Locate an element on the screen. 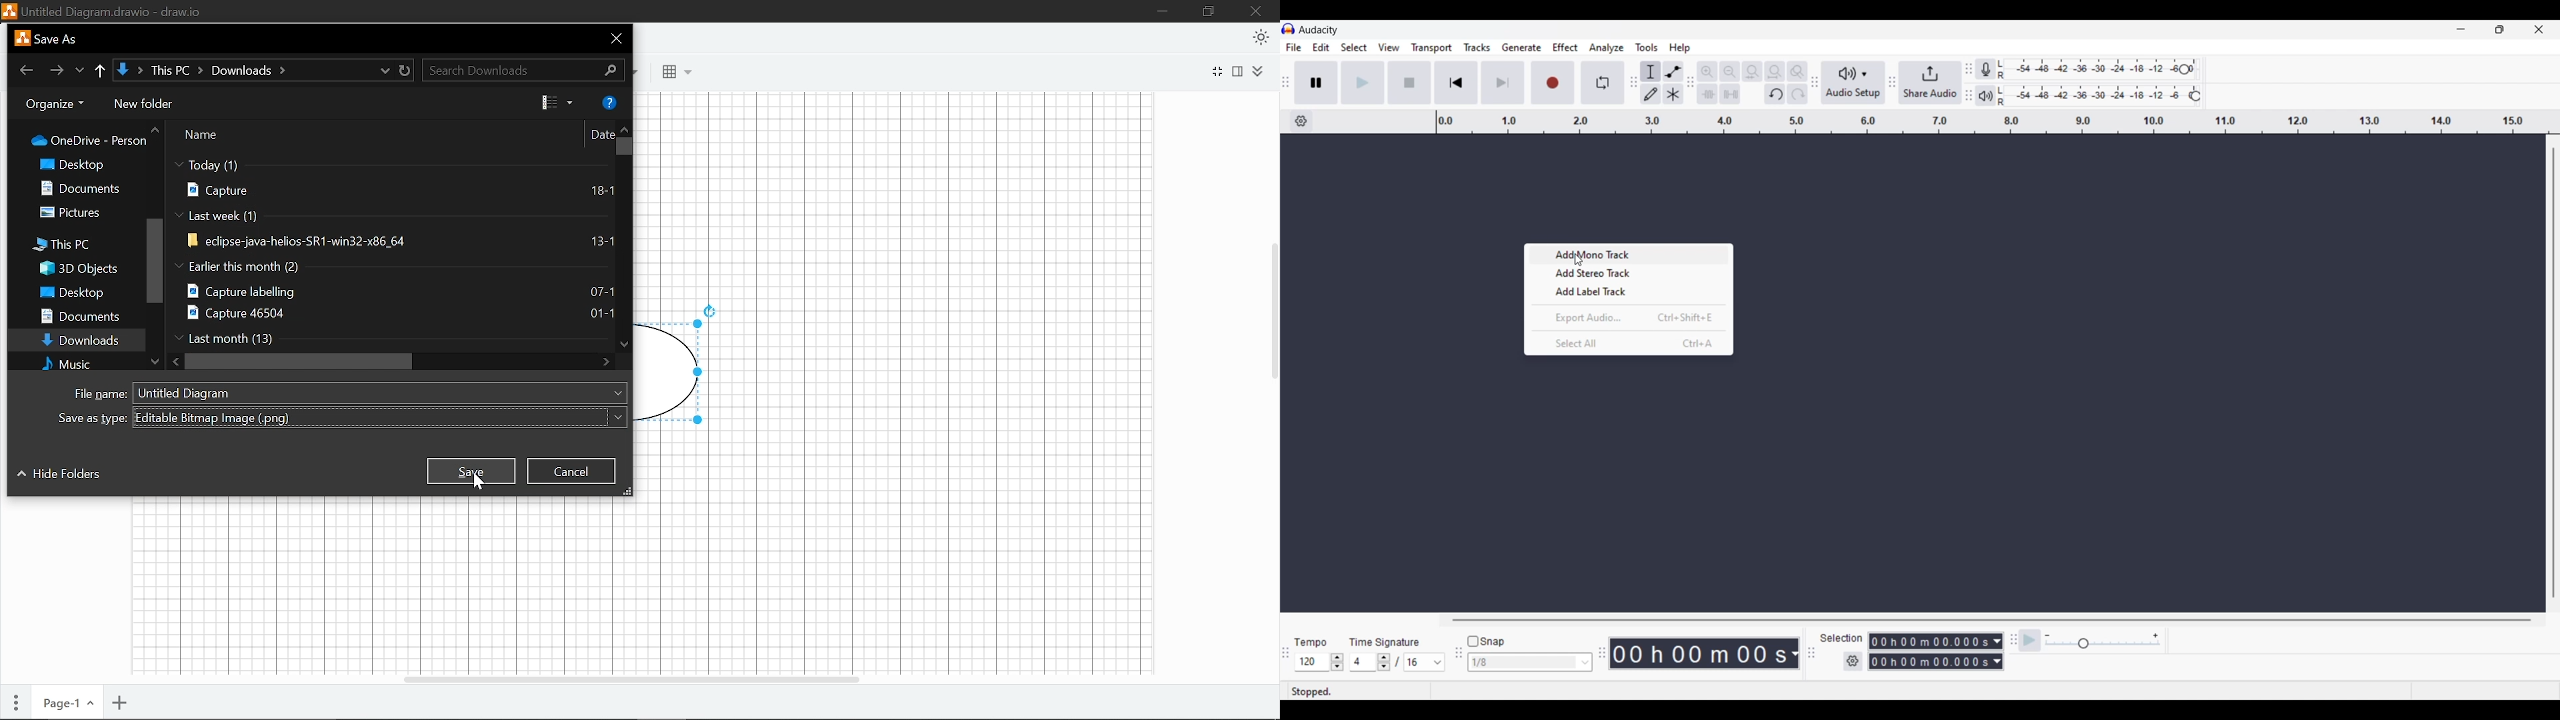 Image resolution: width=2576 pixels, height=728 pixels. This PC is located at coordinates (69, 244).